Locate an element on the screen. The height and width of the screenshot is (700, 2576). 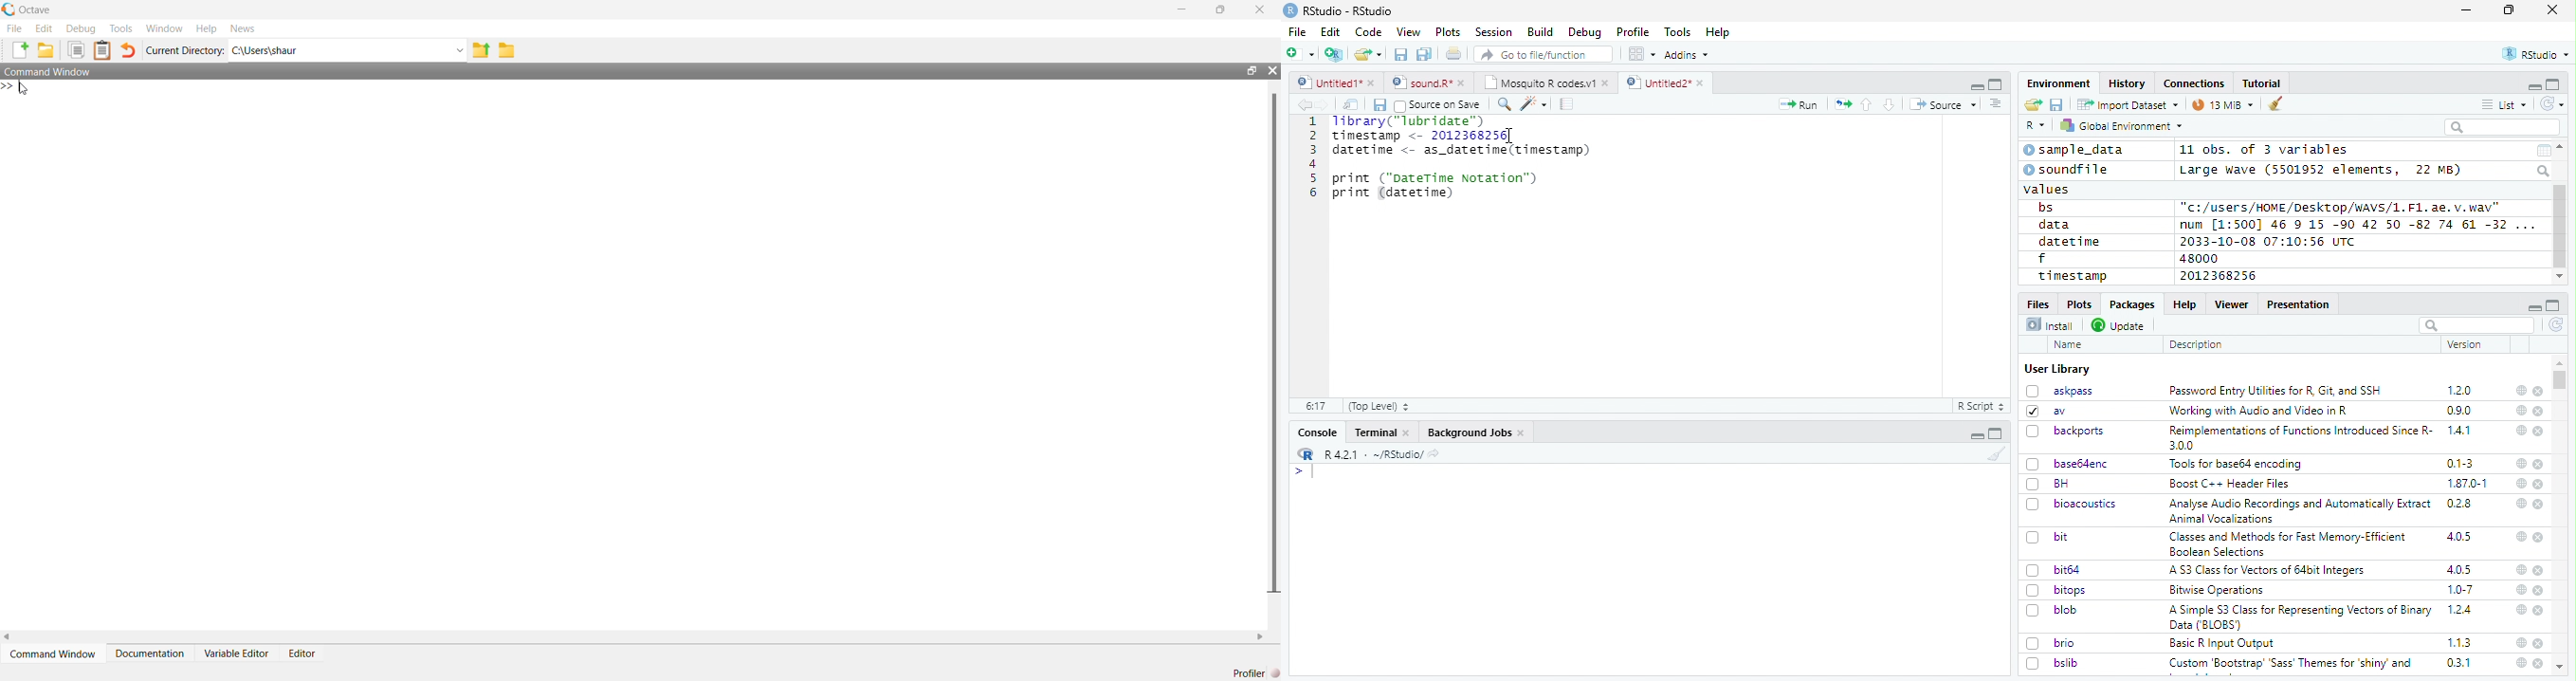
Scroll bar is located at coordinates (2561, 227).